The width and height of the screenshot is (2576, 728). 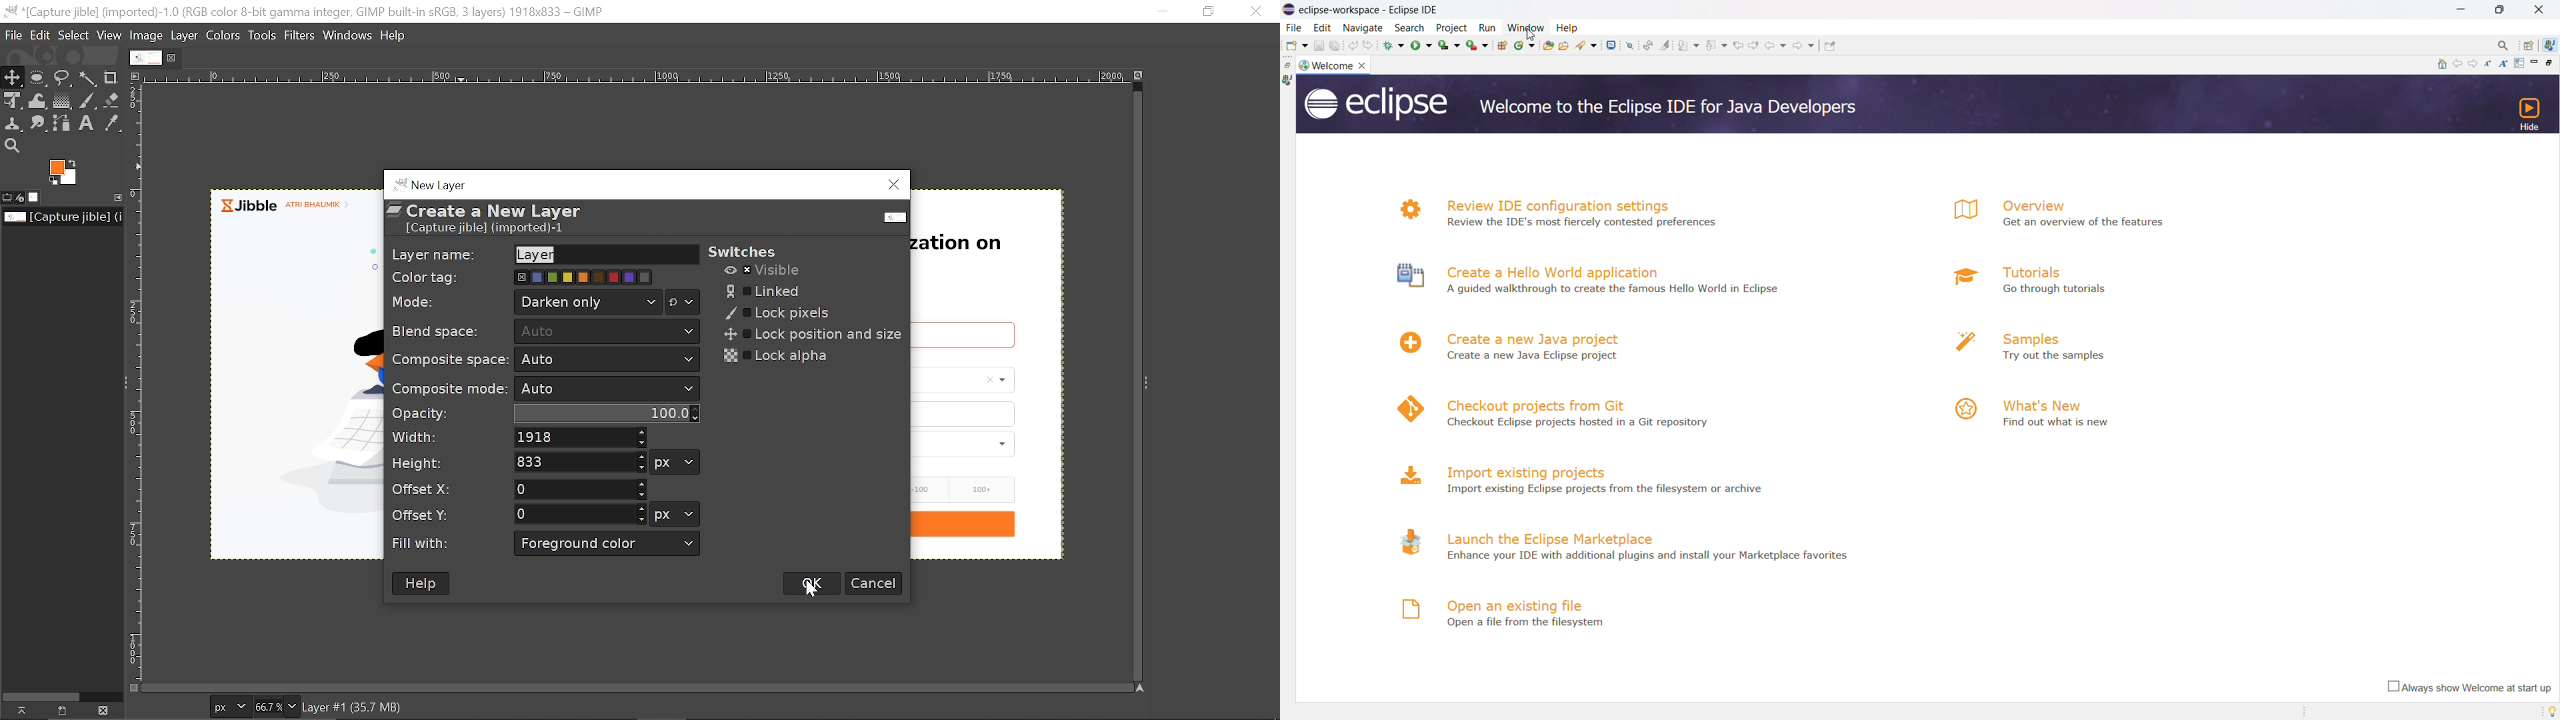 I want to click on run, so click(x=1486, y=28).